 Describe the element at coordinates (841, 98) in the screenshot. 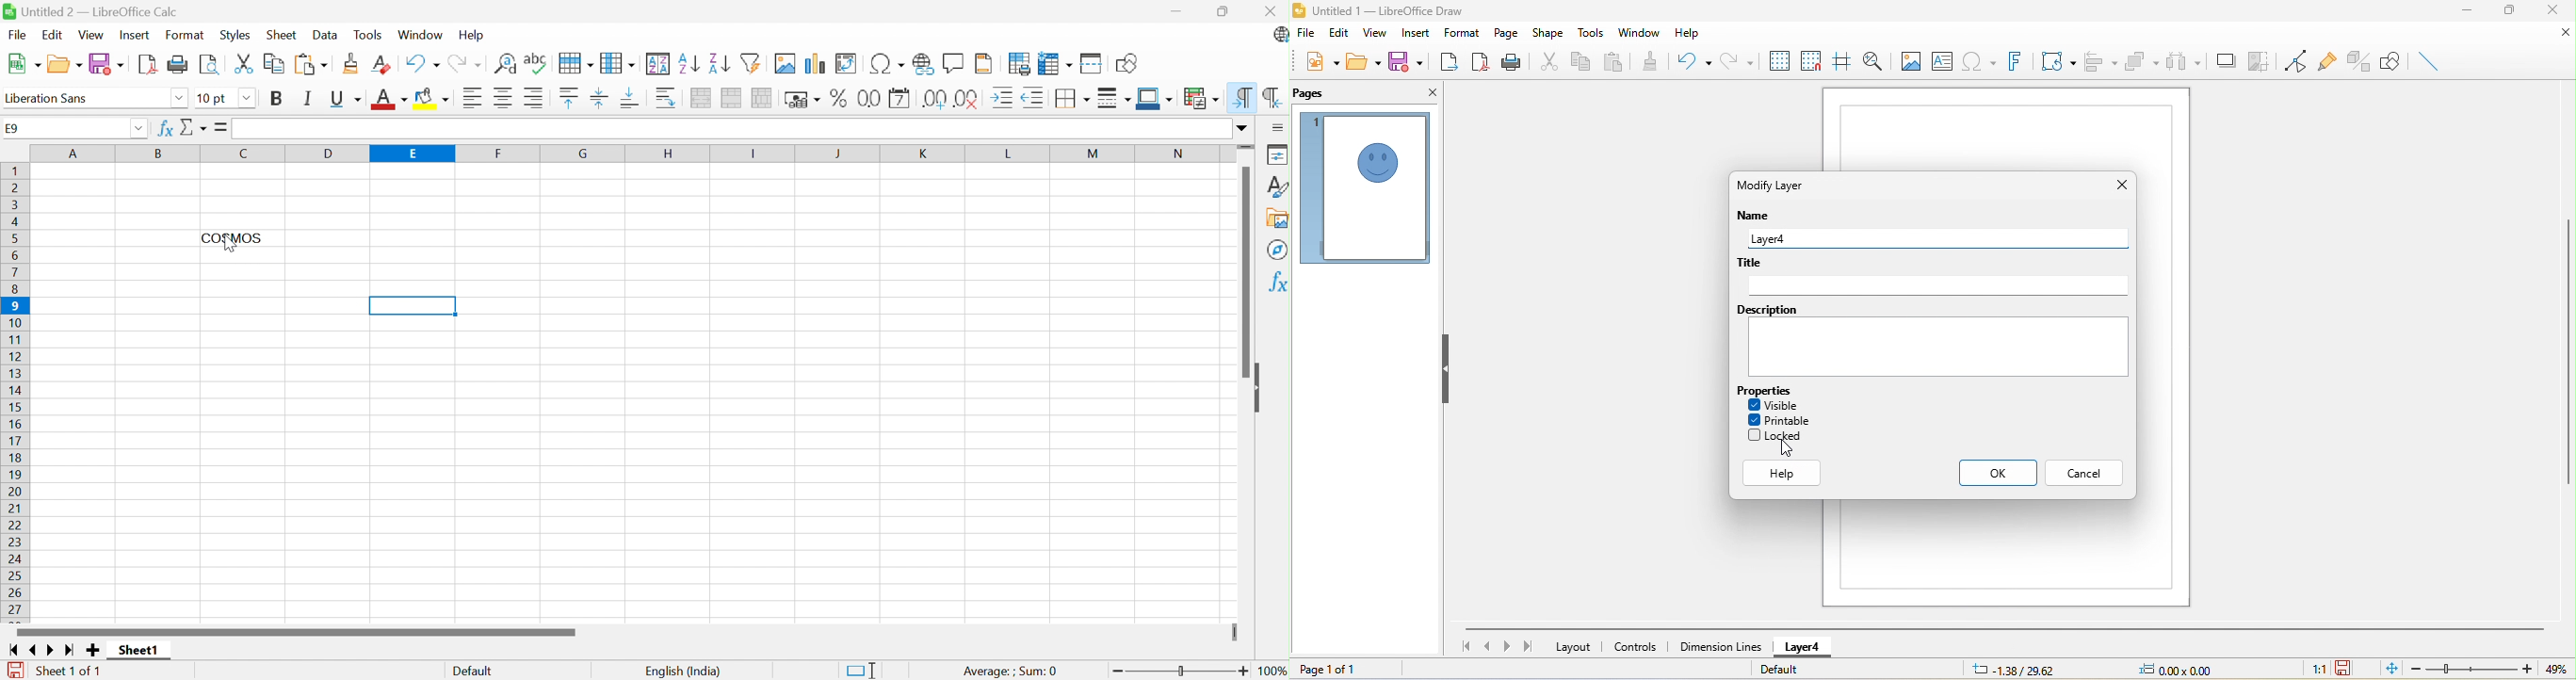

I see `Format as percent` at that location.